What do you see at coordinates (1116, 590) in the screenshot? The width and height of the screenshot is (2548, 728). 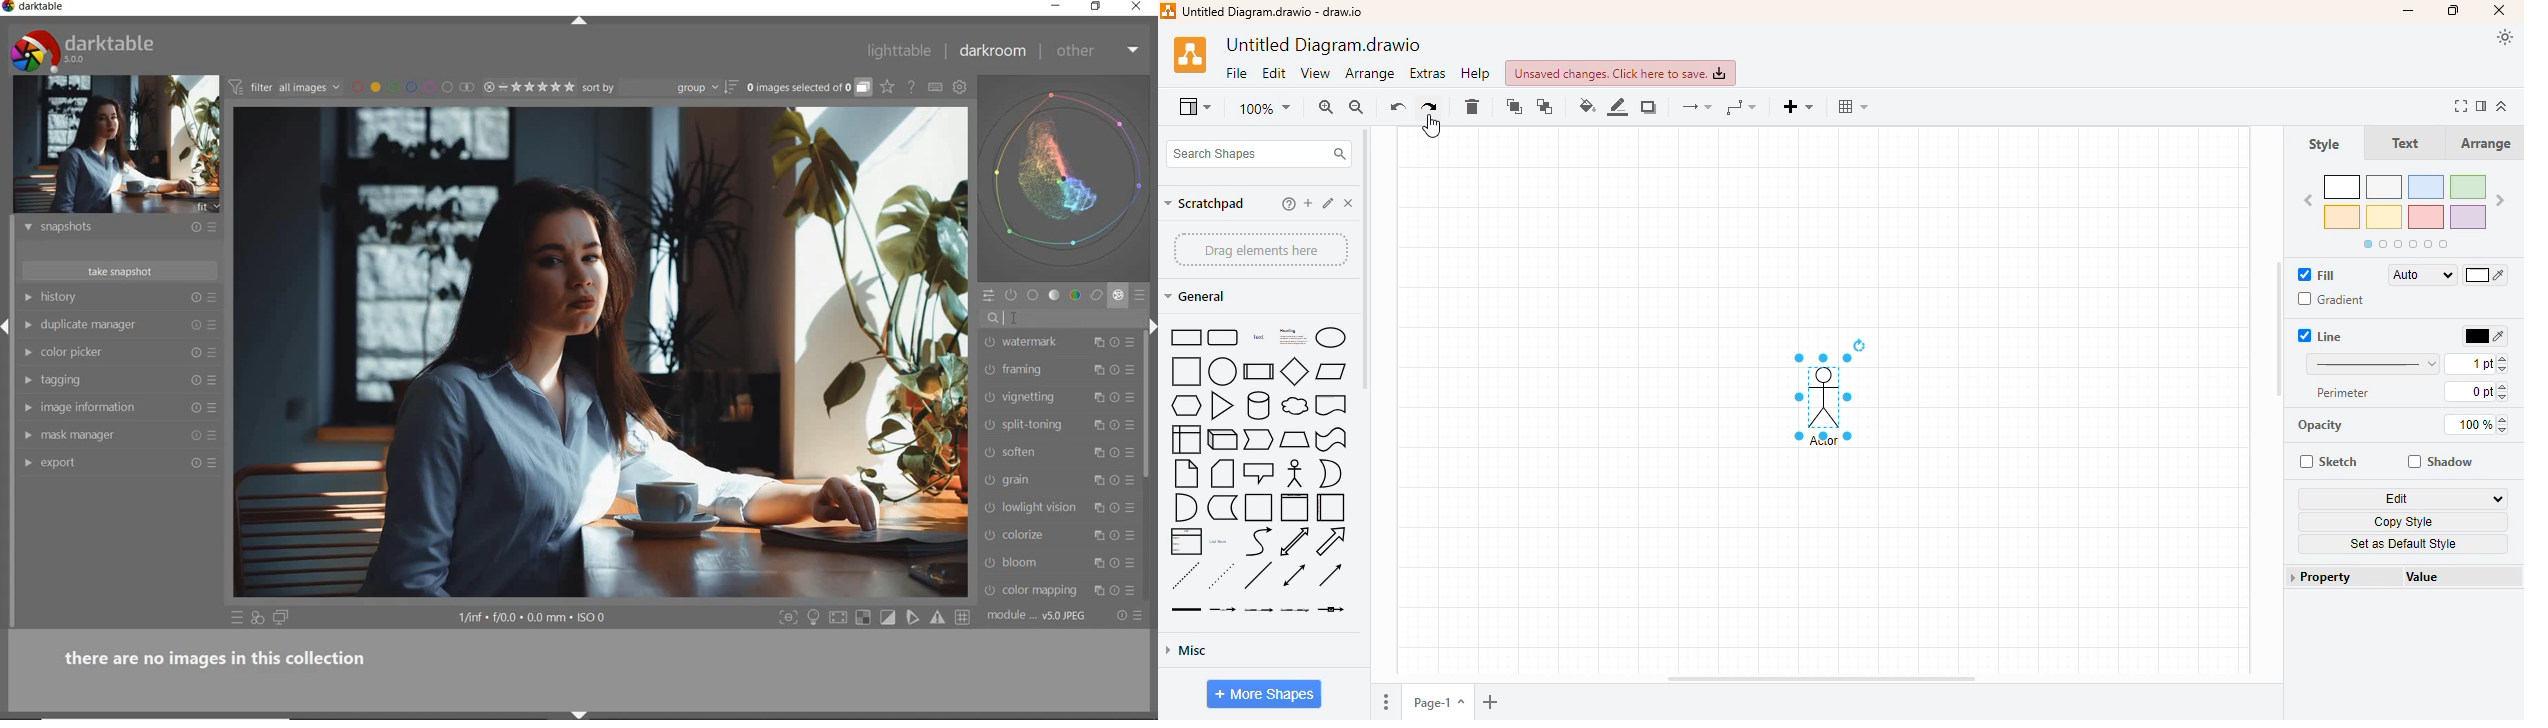 I see `reset` at bounding box center [1116, 590].